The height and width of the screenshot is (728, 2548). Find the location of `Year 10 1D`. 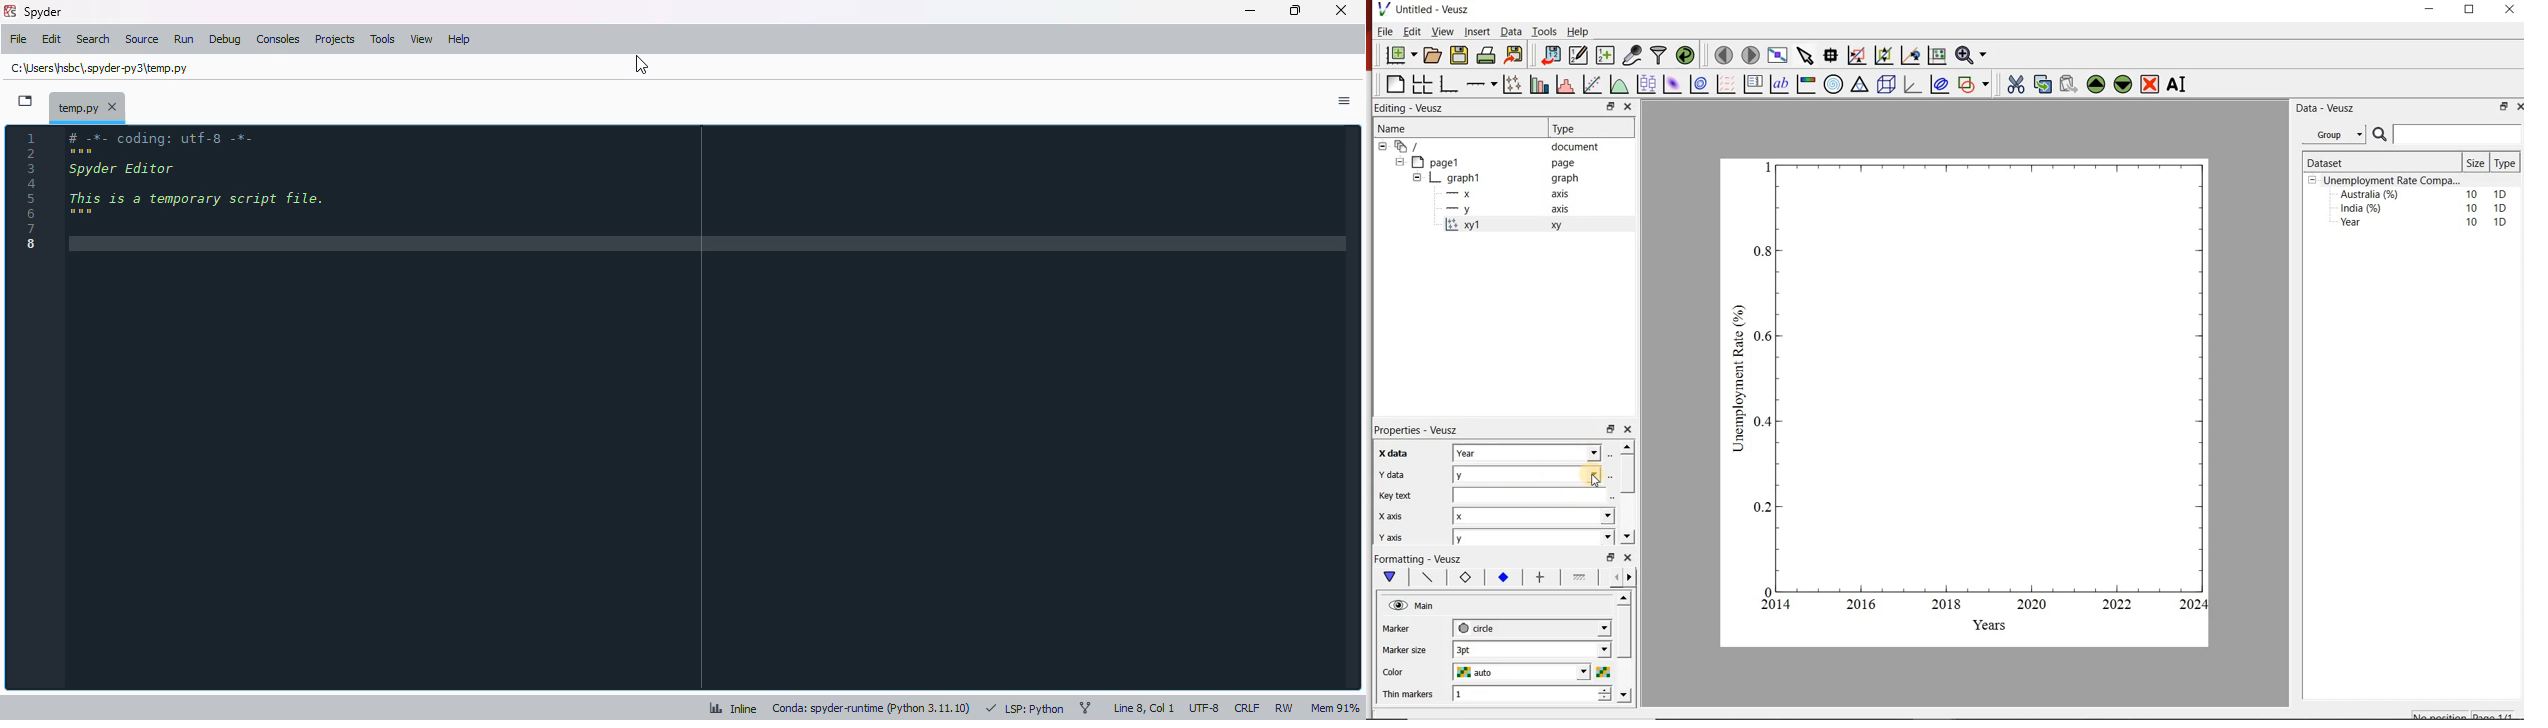

Year 10 1D is located at coordinates (2428, 223).